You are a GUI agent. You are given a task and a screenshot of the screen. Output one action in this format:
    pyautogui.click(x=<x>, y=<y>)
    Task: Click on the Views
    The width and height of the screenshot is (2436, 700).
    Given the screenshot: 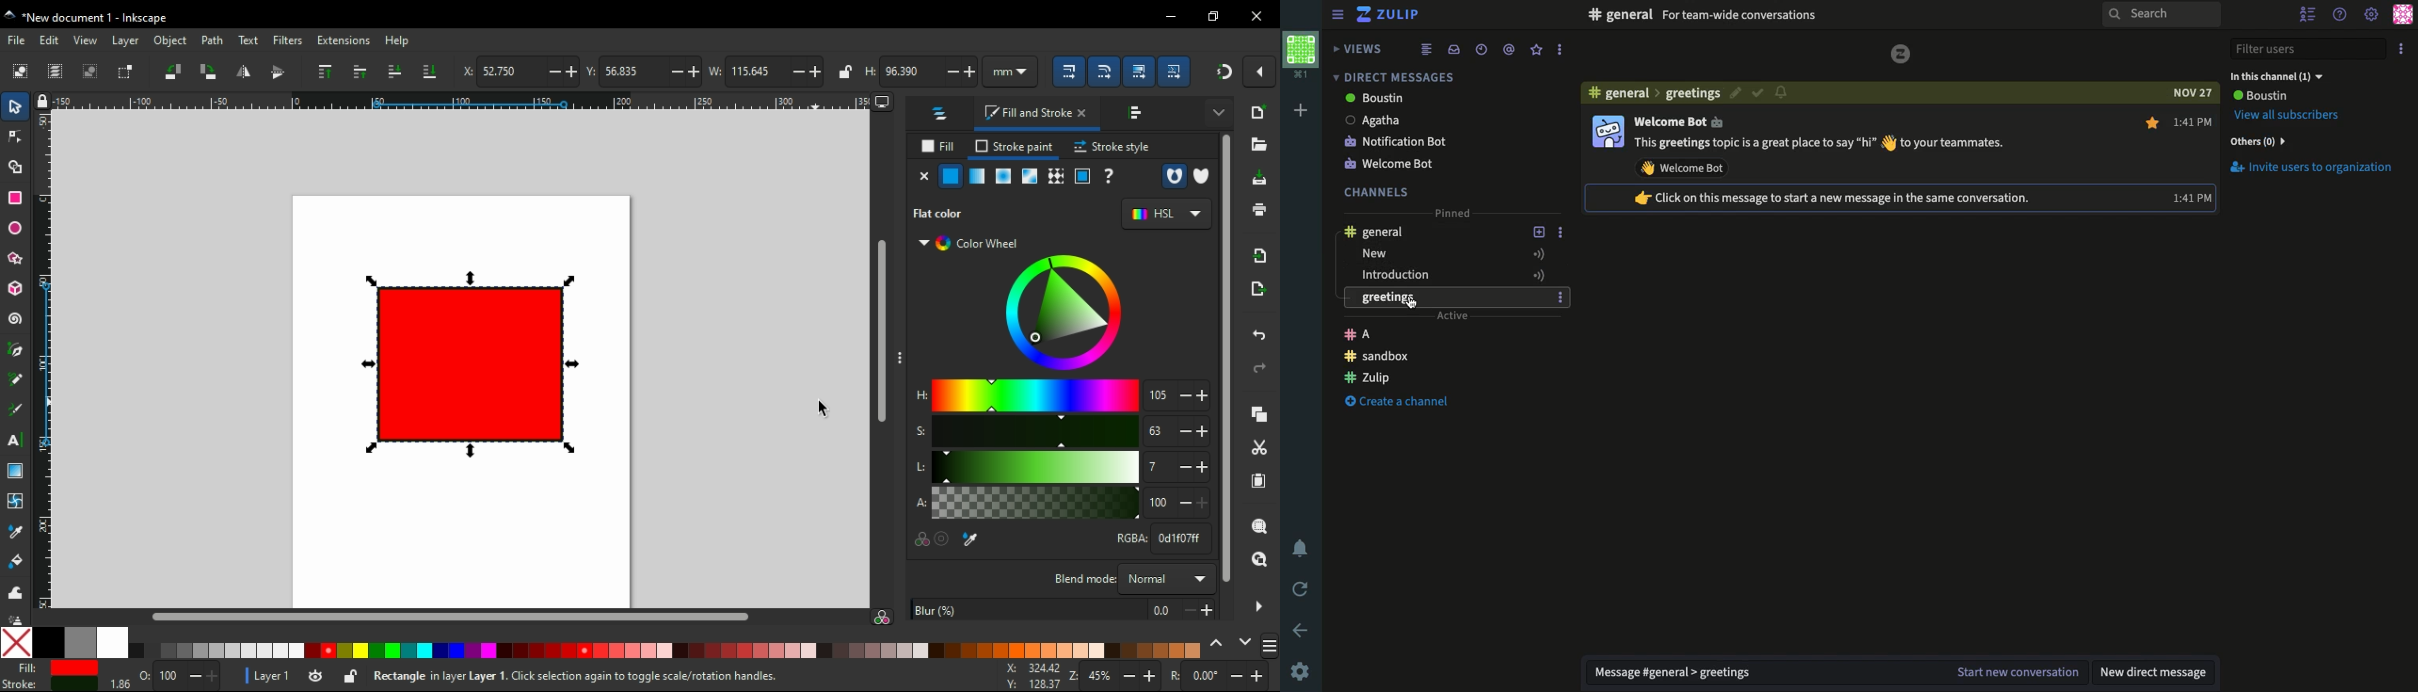 What is the action you would take?
    pyautogui.click(x=1360, y=48)
    